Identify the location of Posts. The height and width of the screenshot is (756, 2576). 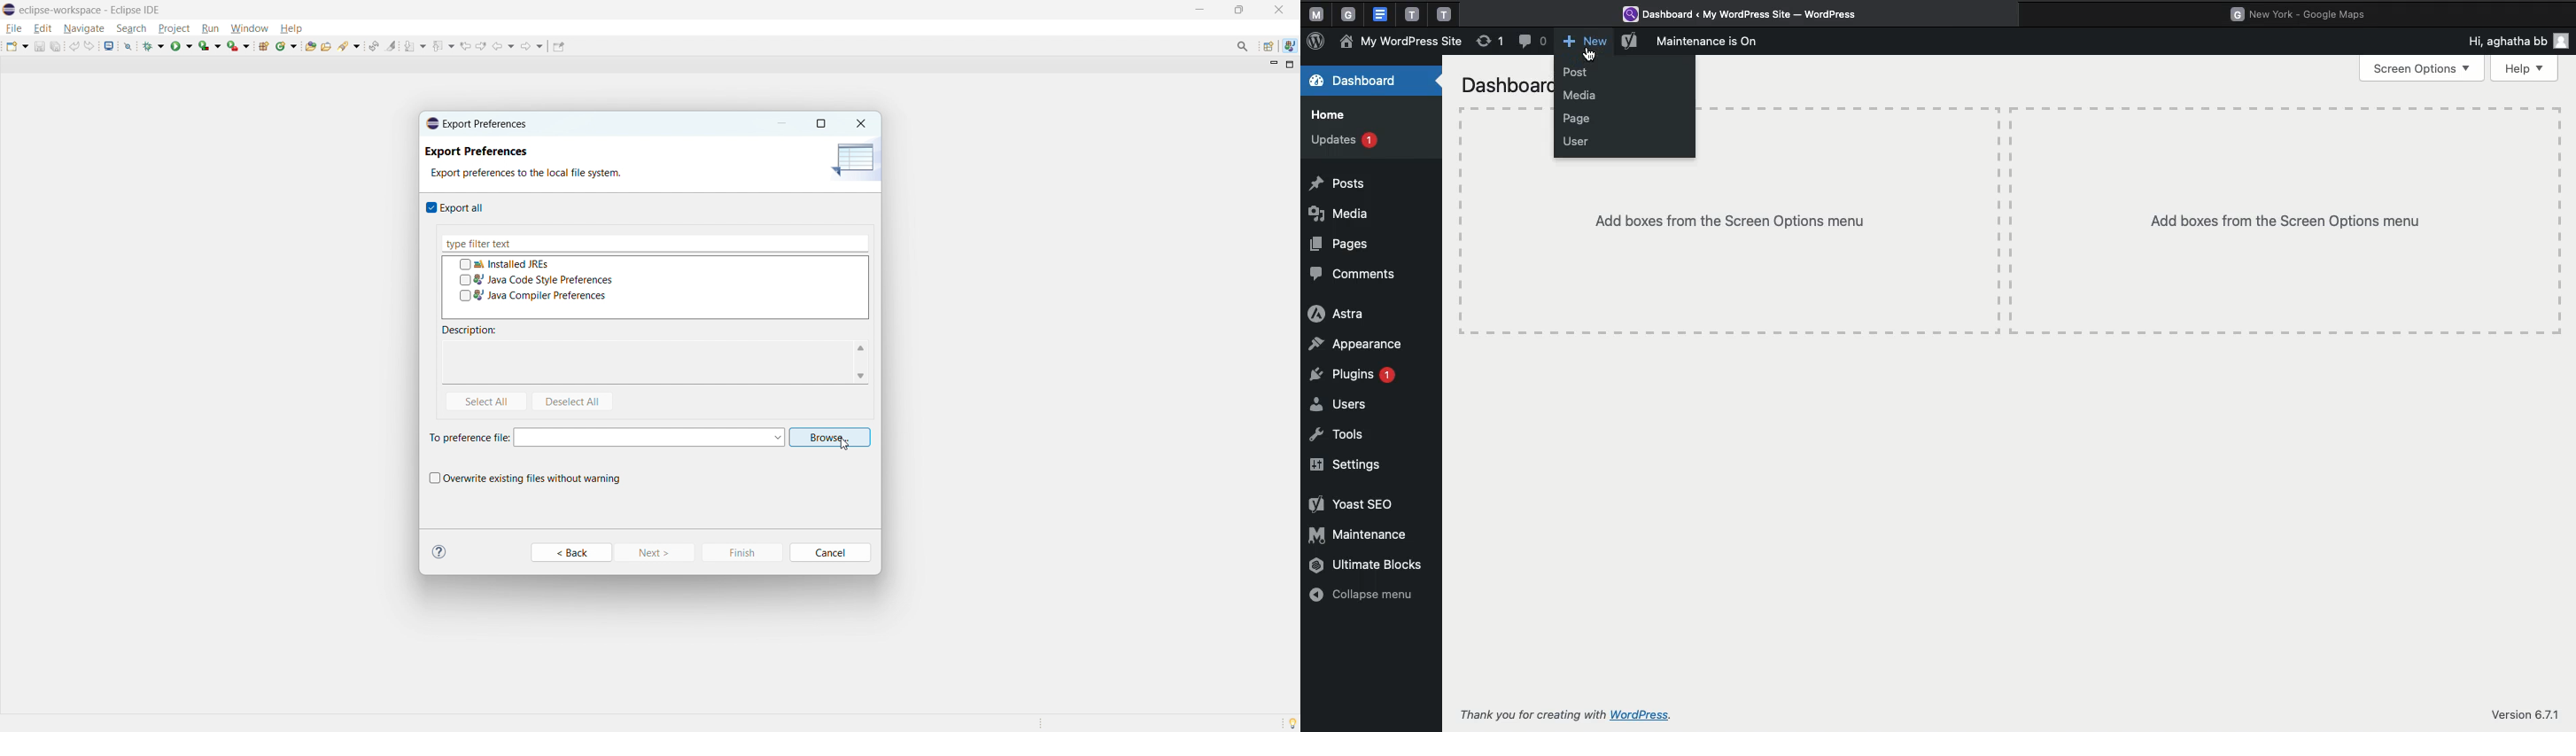
(1344, 183).